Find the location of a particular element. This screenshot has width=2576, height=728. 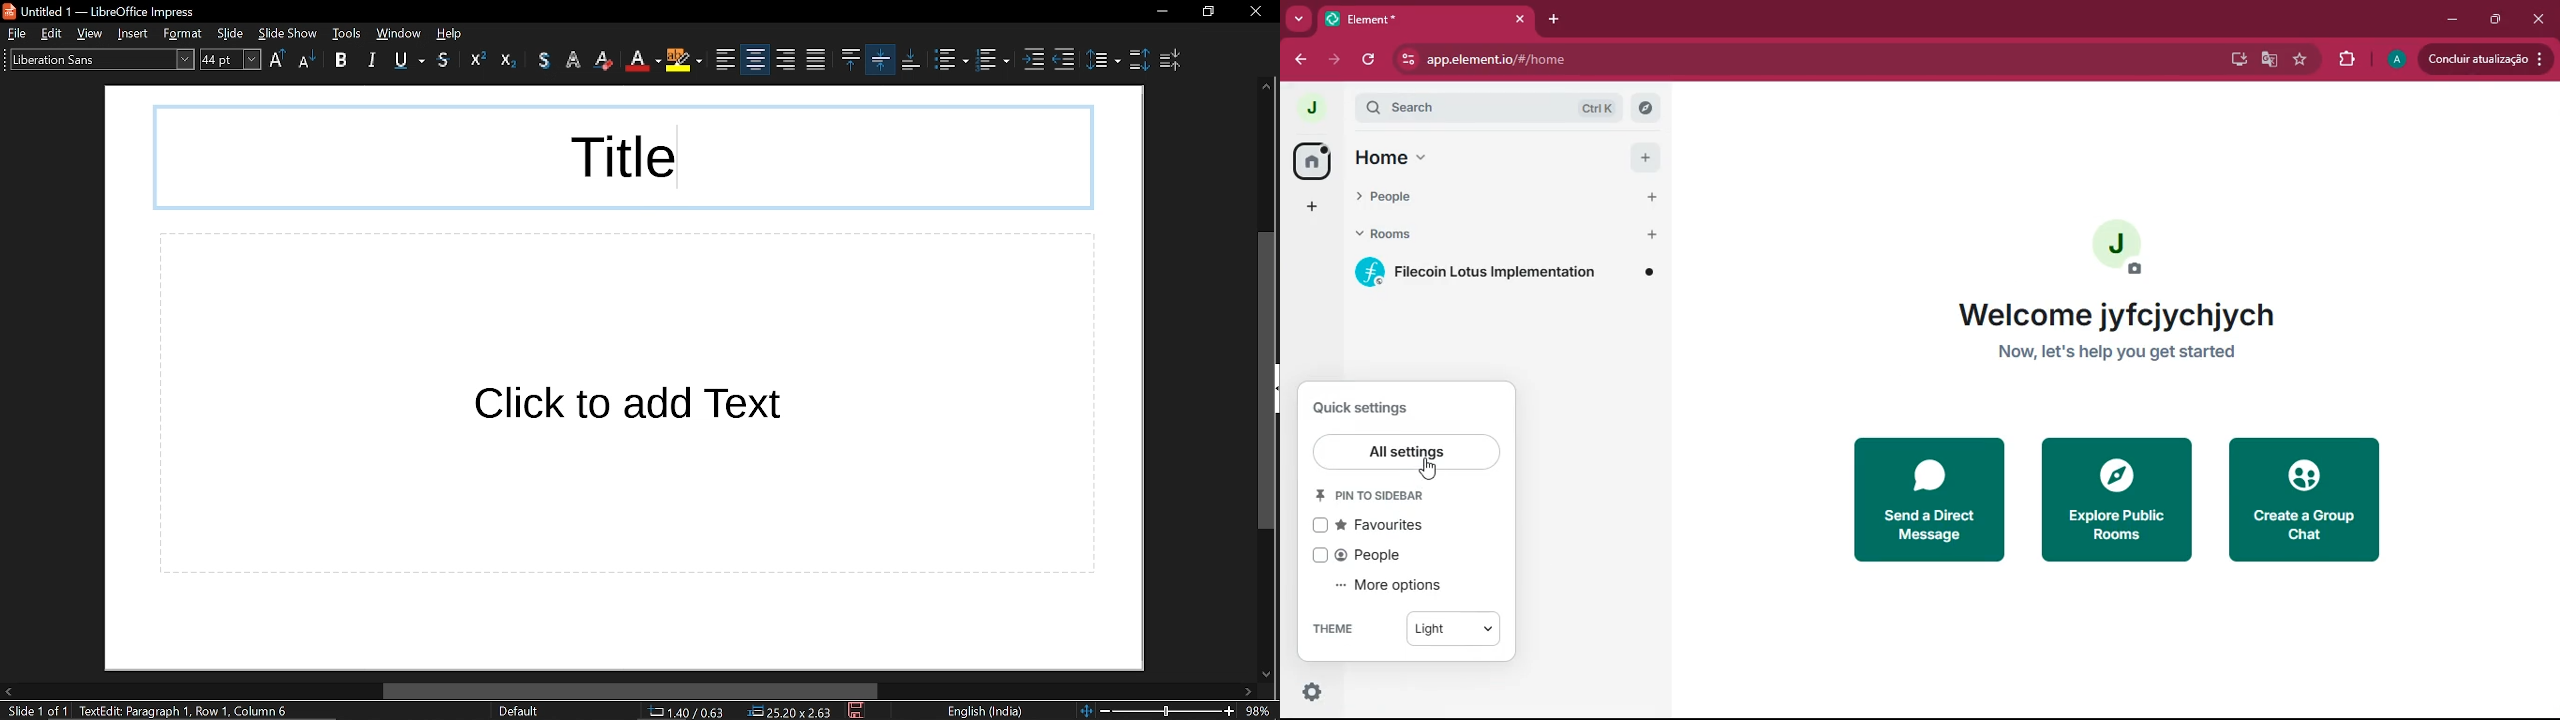

click to add title is located at coordinates (622, 157).